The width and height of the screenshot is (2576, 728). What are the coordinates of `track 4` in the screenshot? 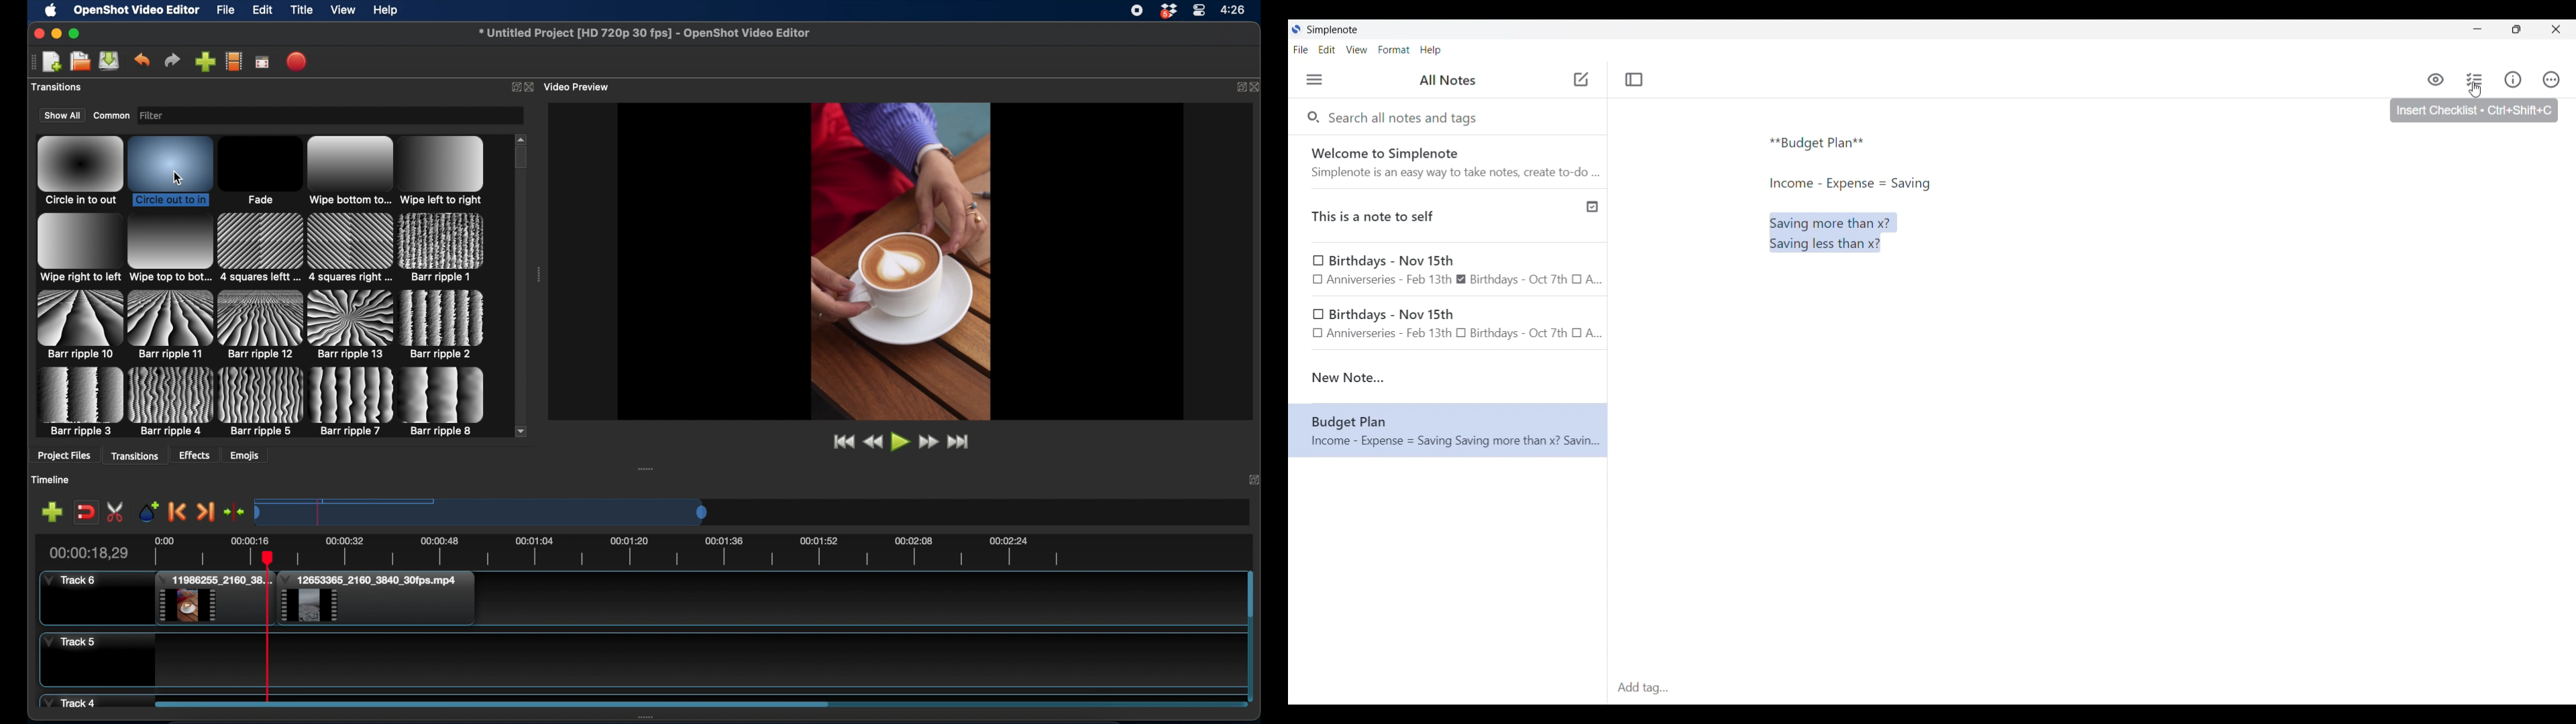 It's located at (72, 701).